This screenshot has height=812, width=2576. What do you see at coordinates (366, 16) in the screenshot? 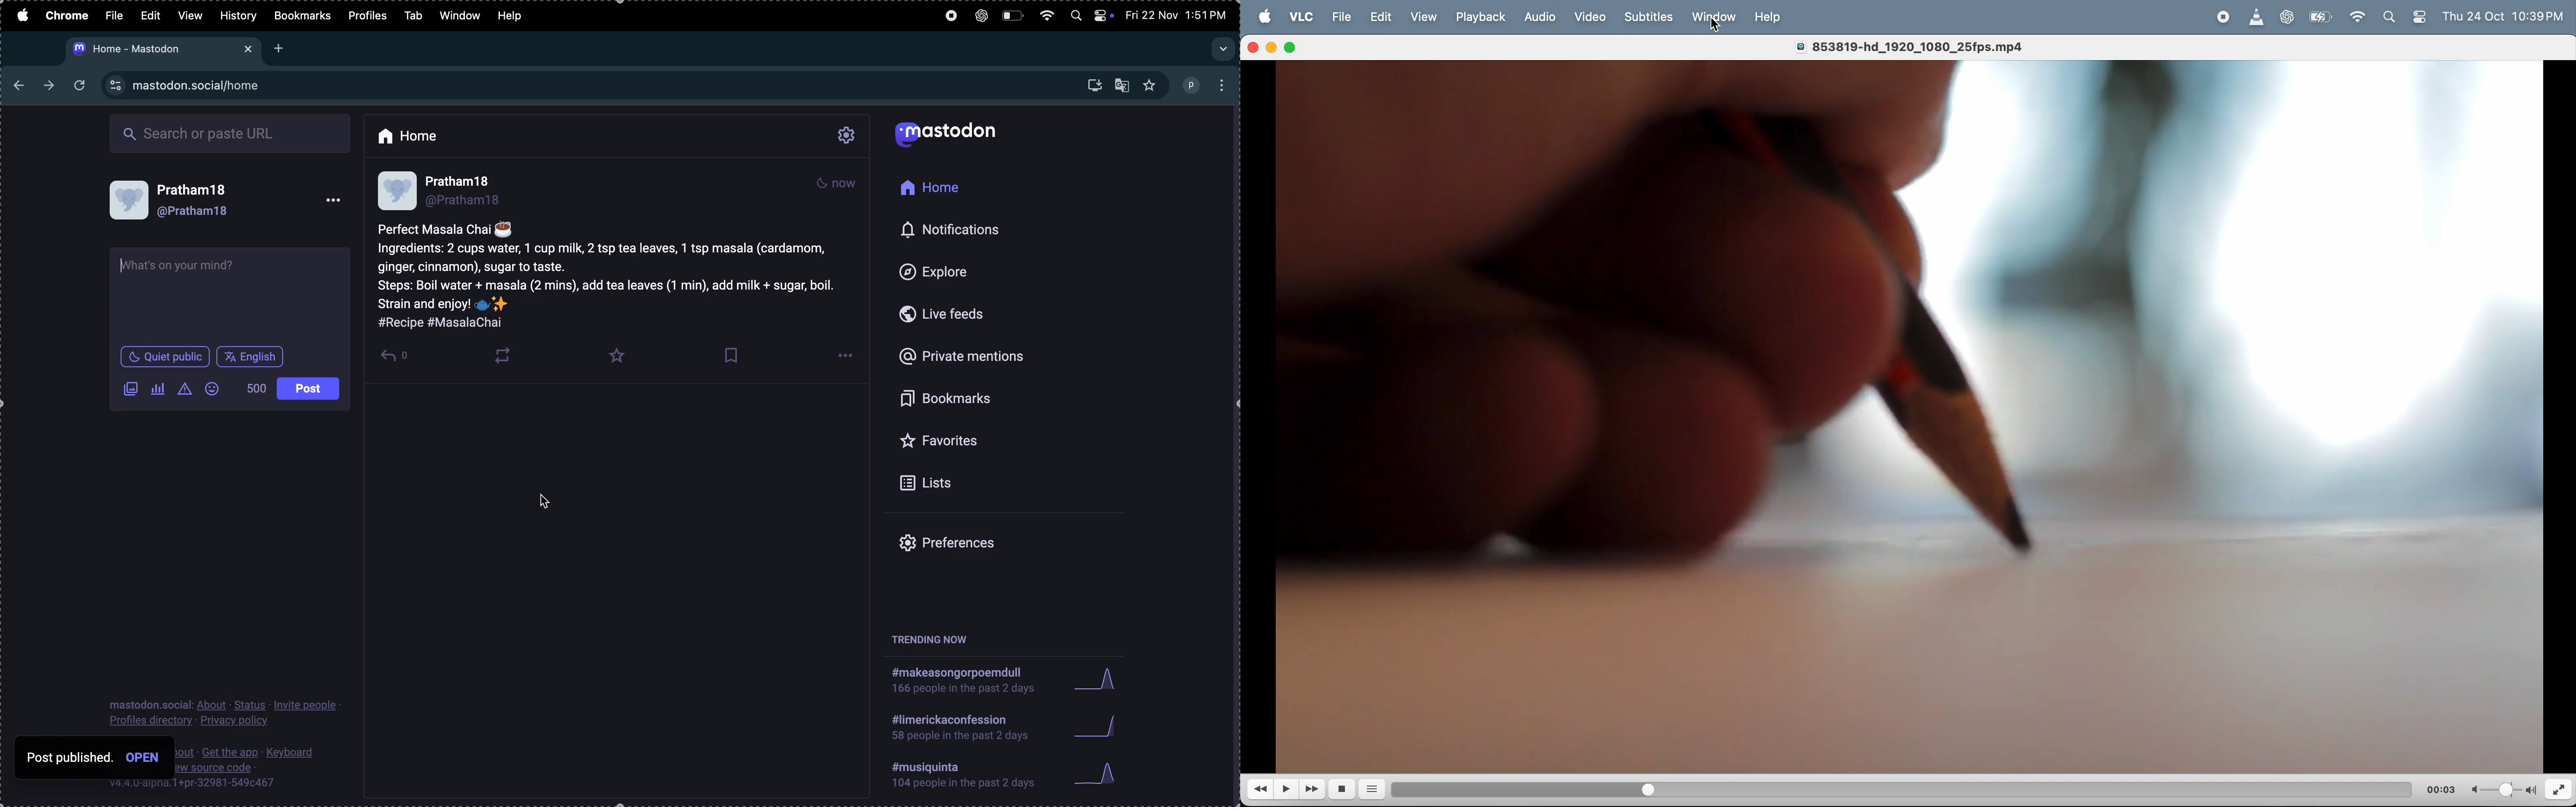
I see `profiles` at bounding box center [366, 16].